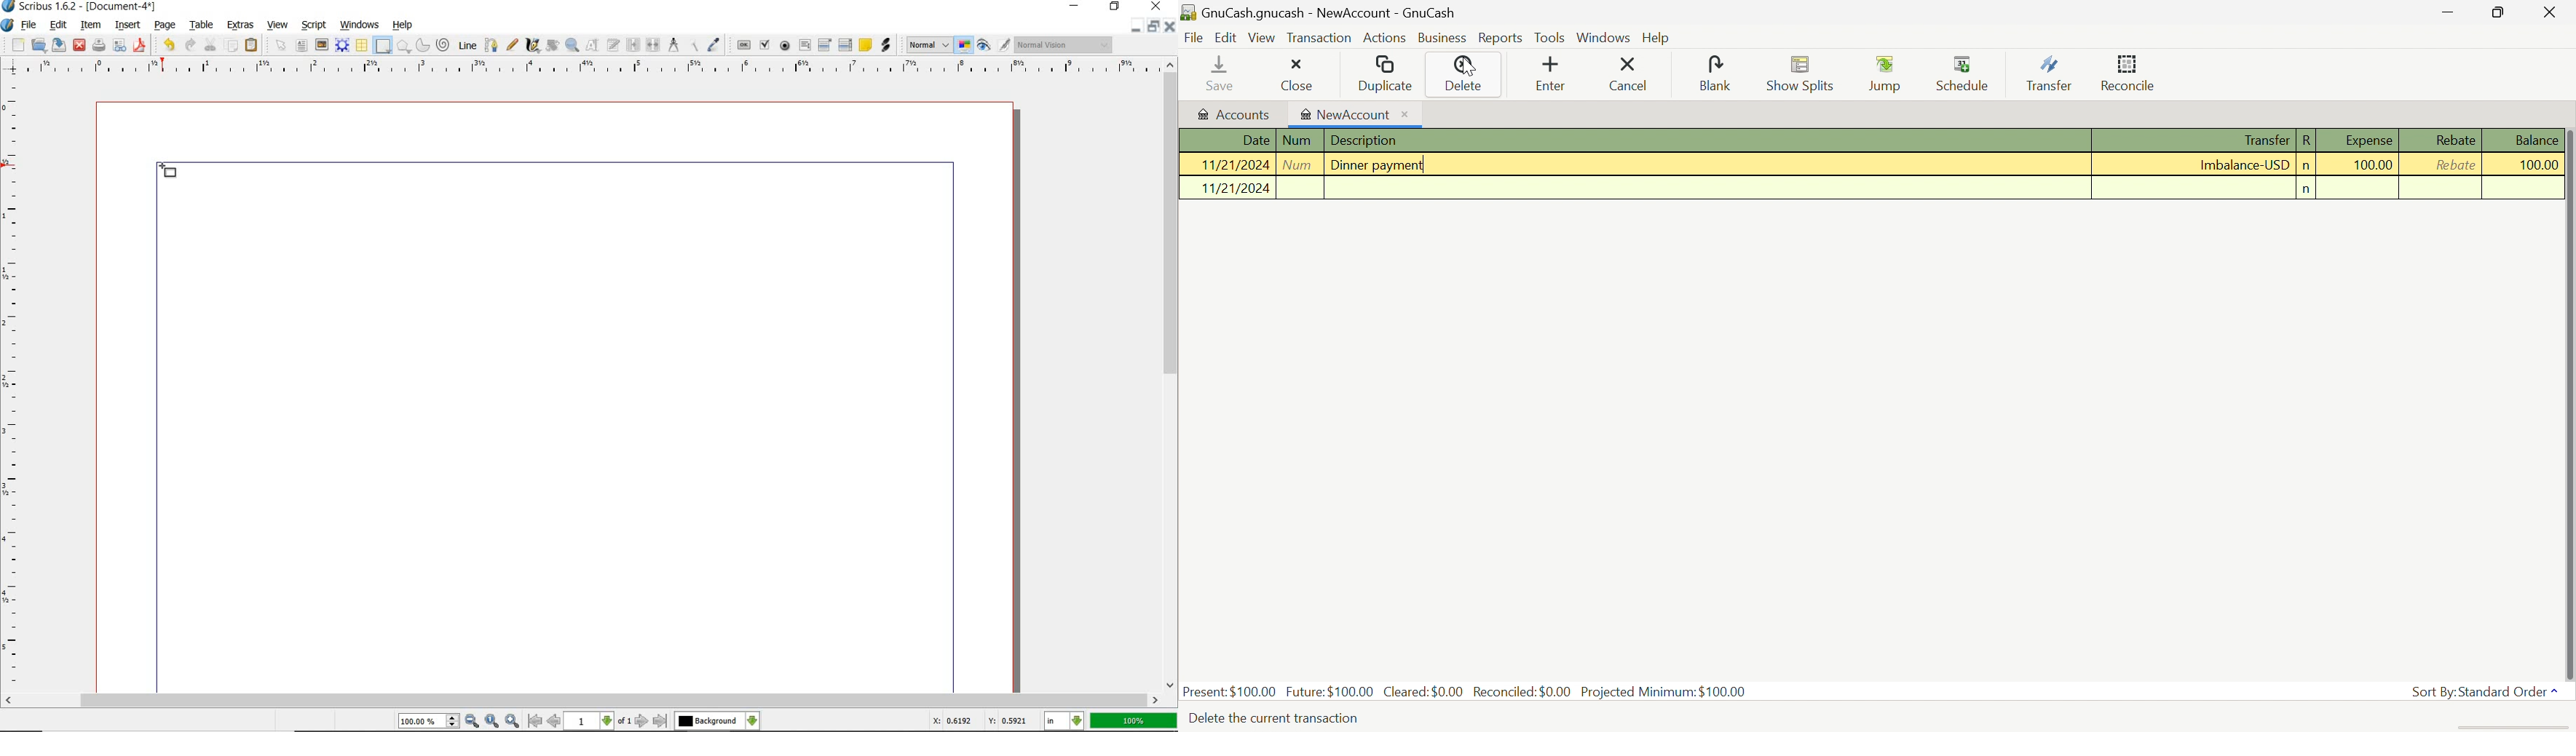  I want to click on shape tool, so click(168, 170).